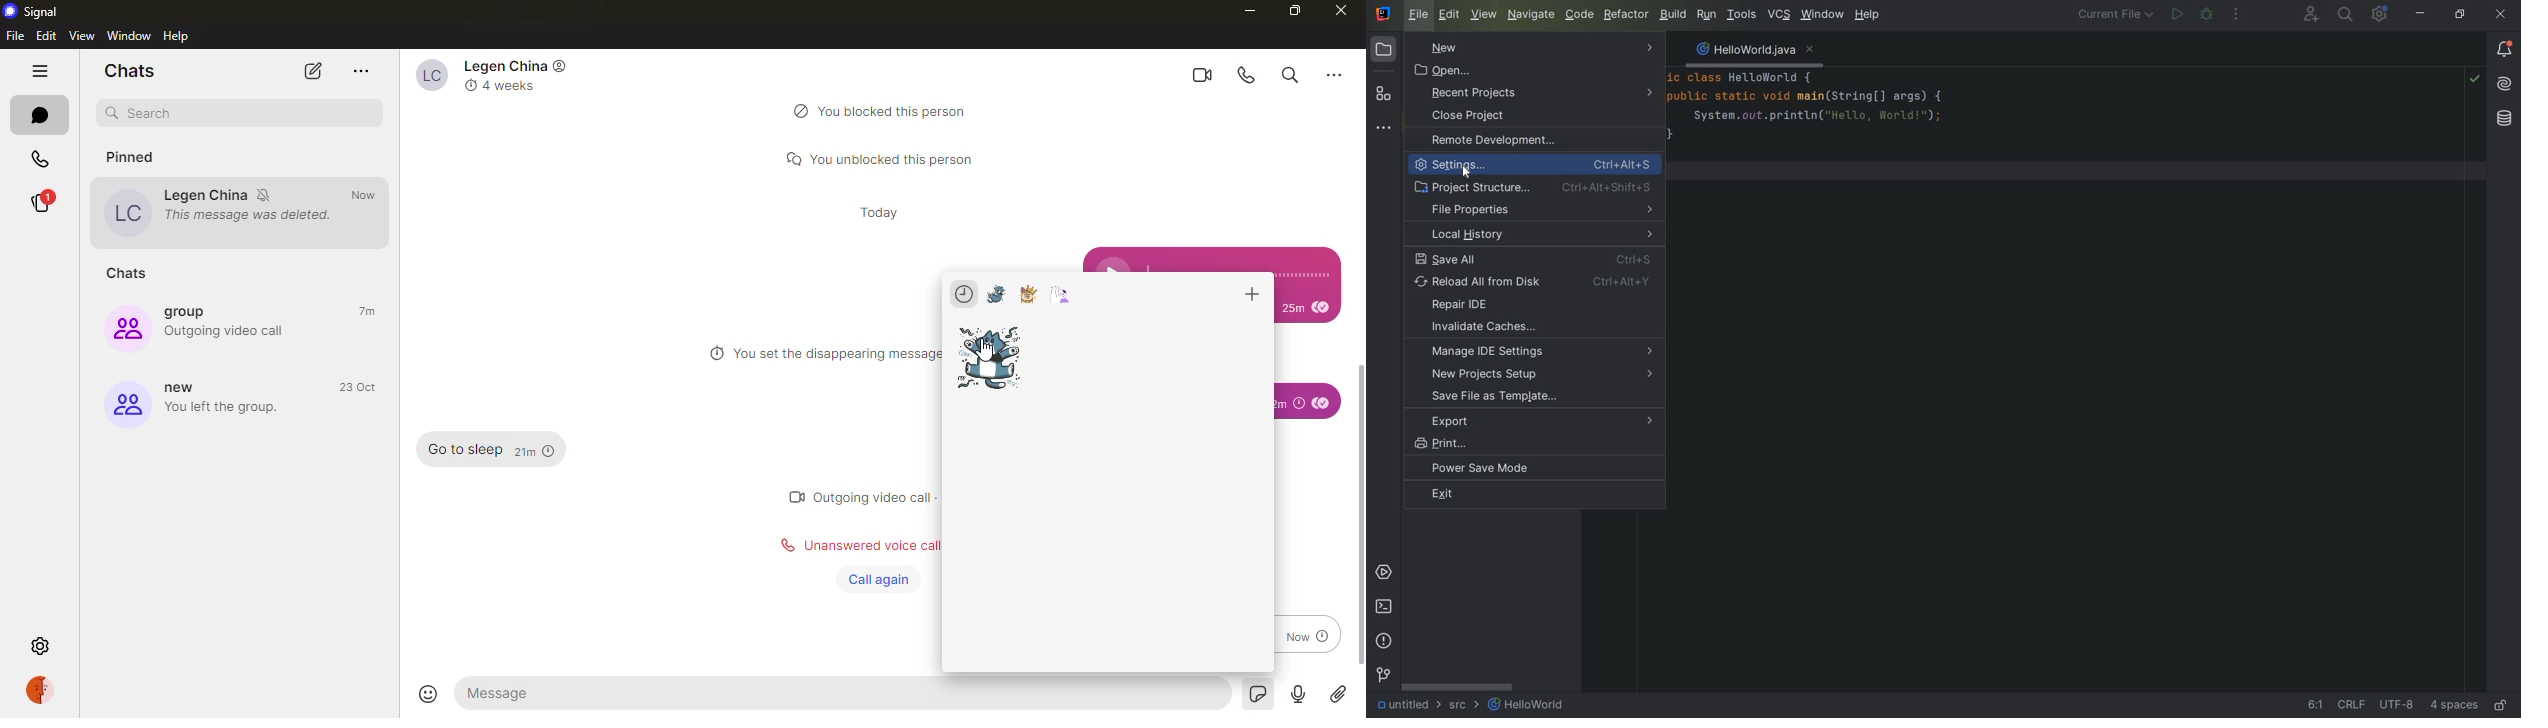 The image size is (2548, 728). What do you see at coordinates (1338, 695) in the screenshot?
I see `attach` at bounding box center [1338, 695].